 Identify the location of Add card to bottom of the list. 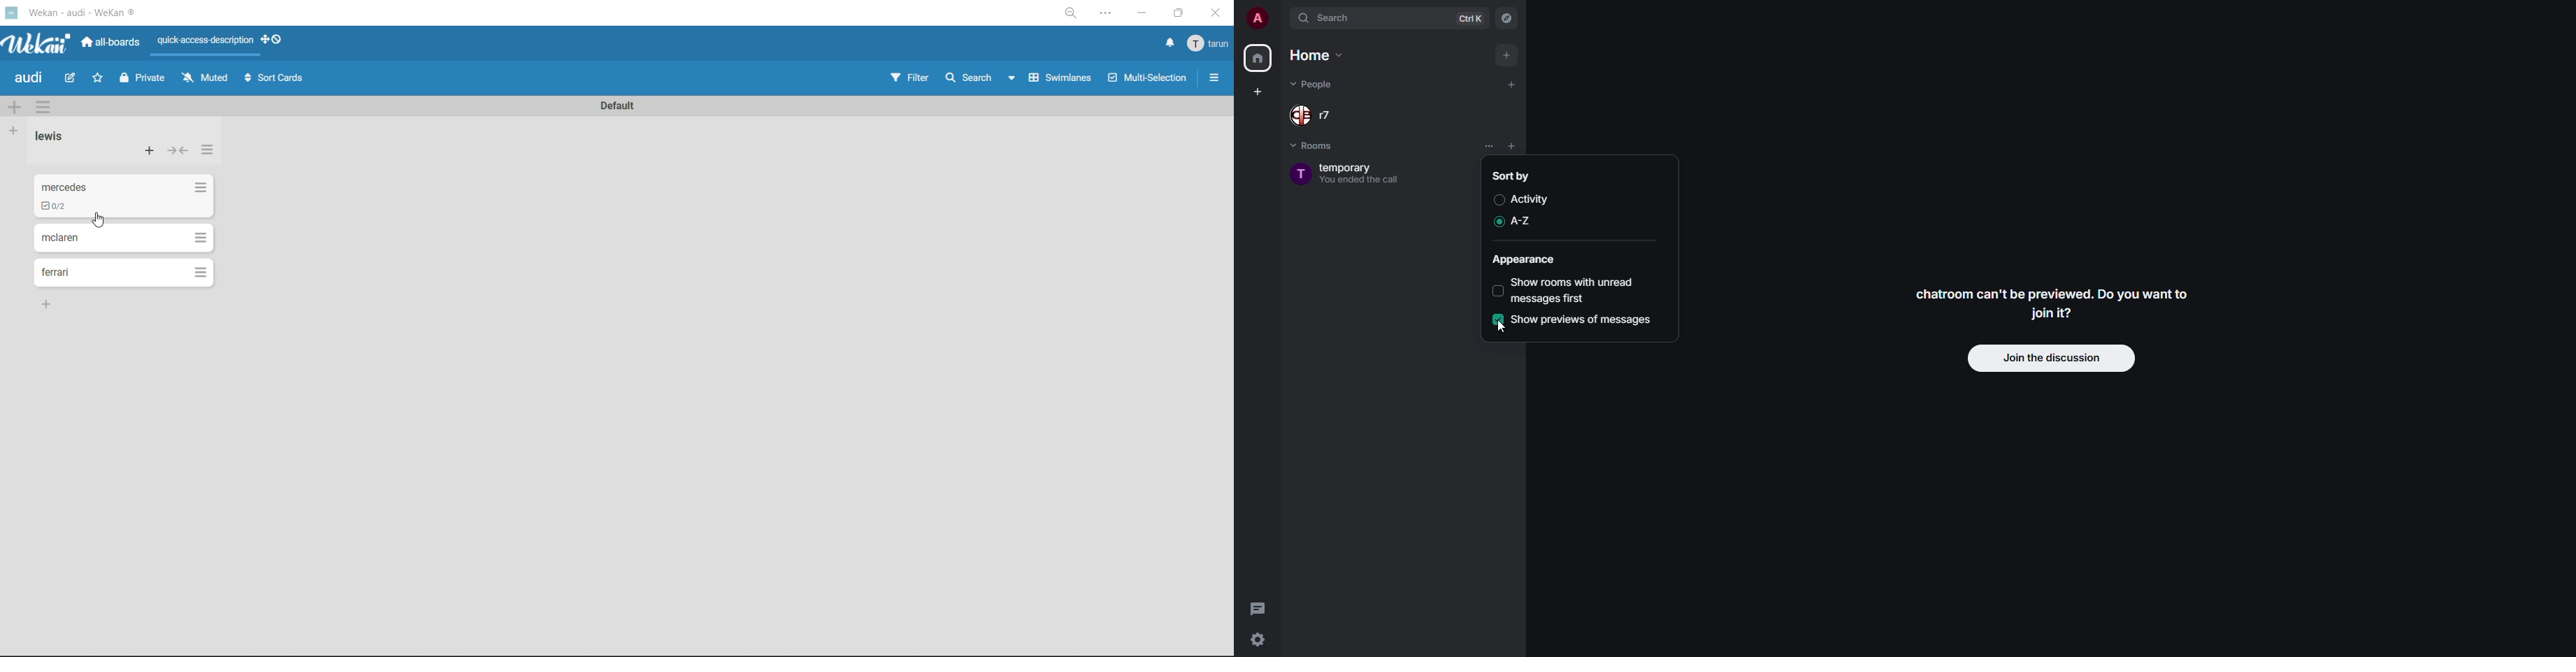
(49, 303).